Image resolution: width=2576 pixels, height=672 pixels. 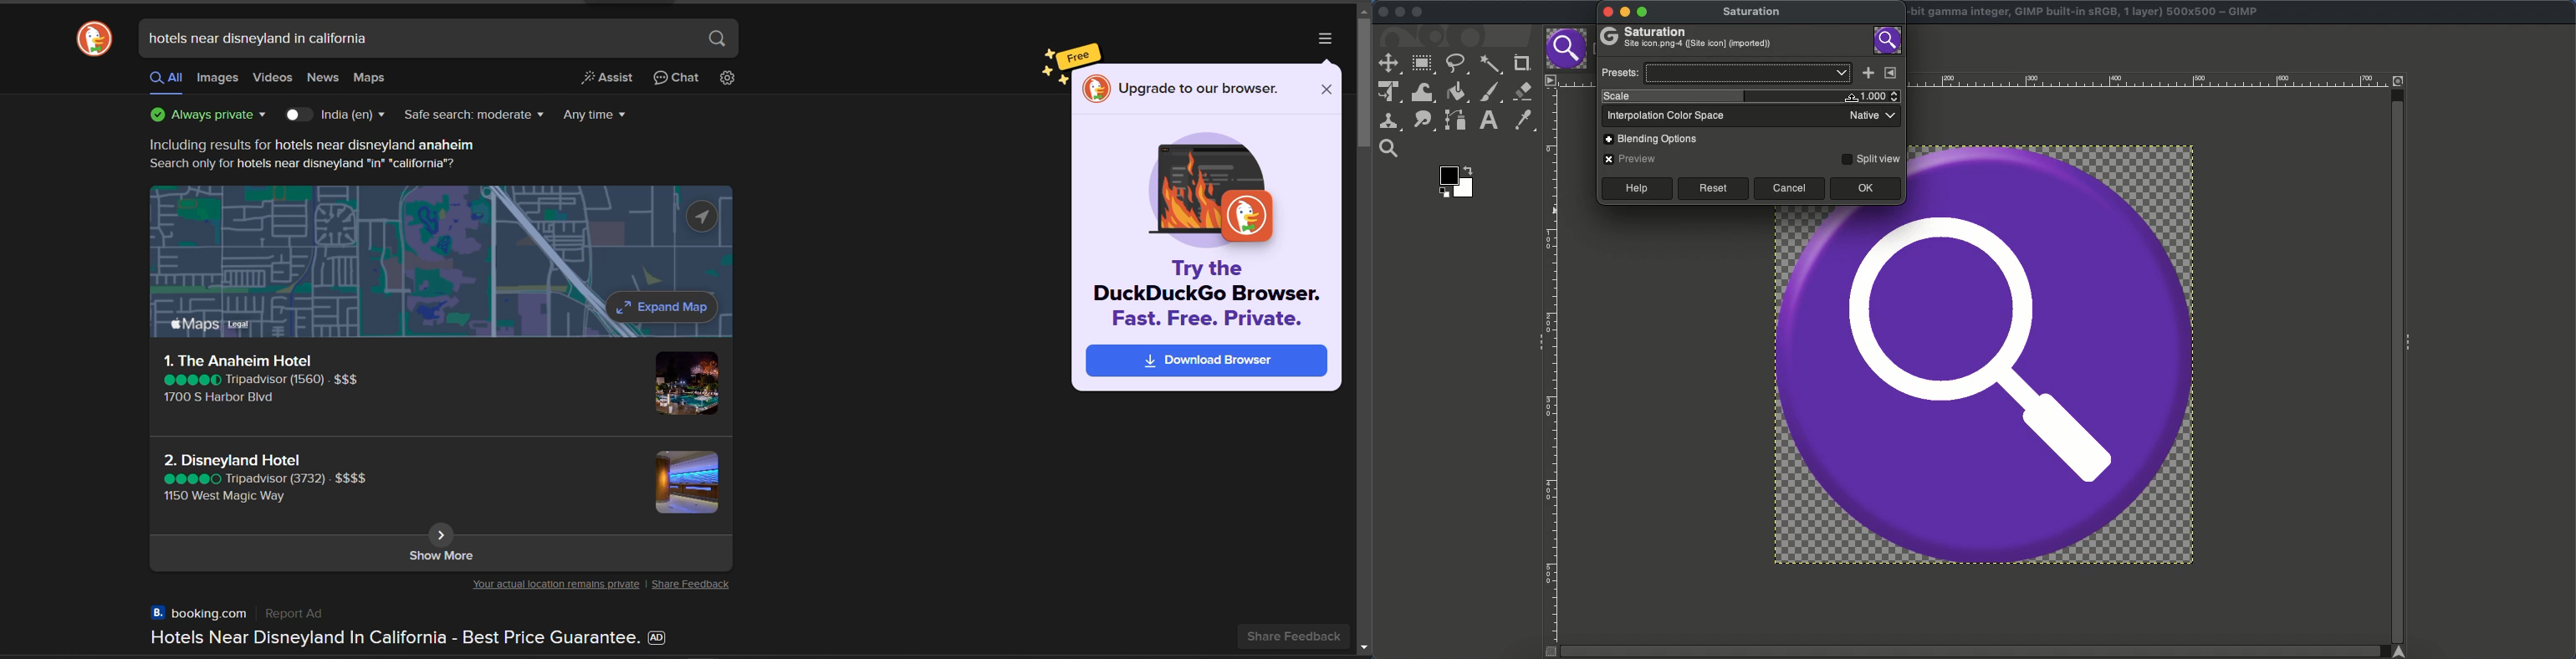 What do you see at coordinates (1889, 39) in the screenshot?
I see `Image` at bounding box center [1889, 39].